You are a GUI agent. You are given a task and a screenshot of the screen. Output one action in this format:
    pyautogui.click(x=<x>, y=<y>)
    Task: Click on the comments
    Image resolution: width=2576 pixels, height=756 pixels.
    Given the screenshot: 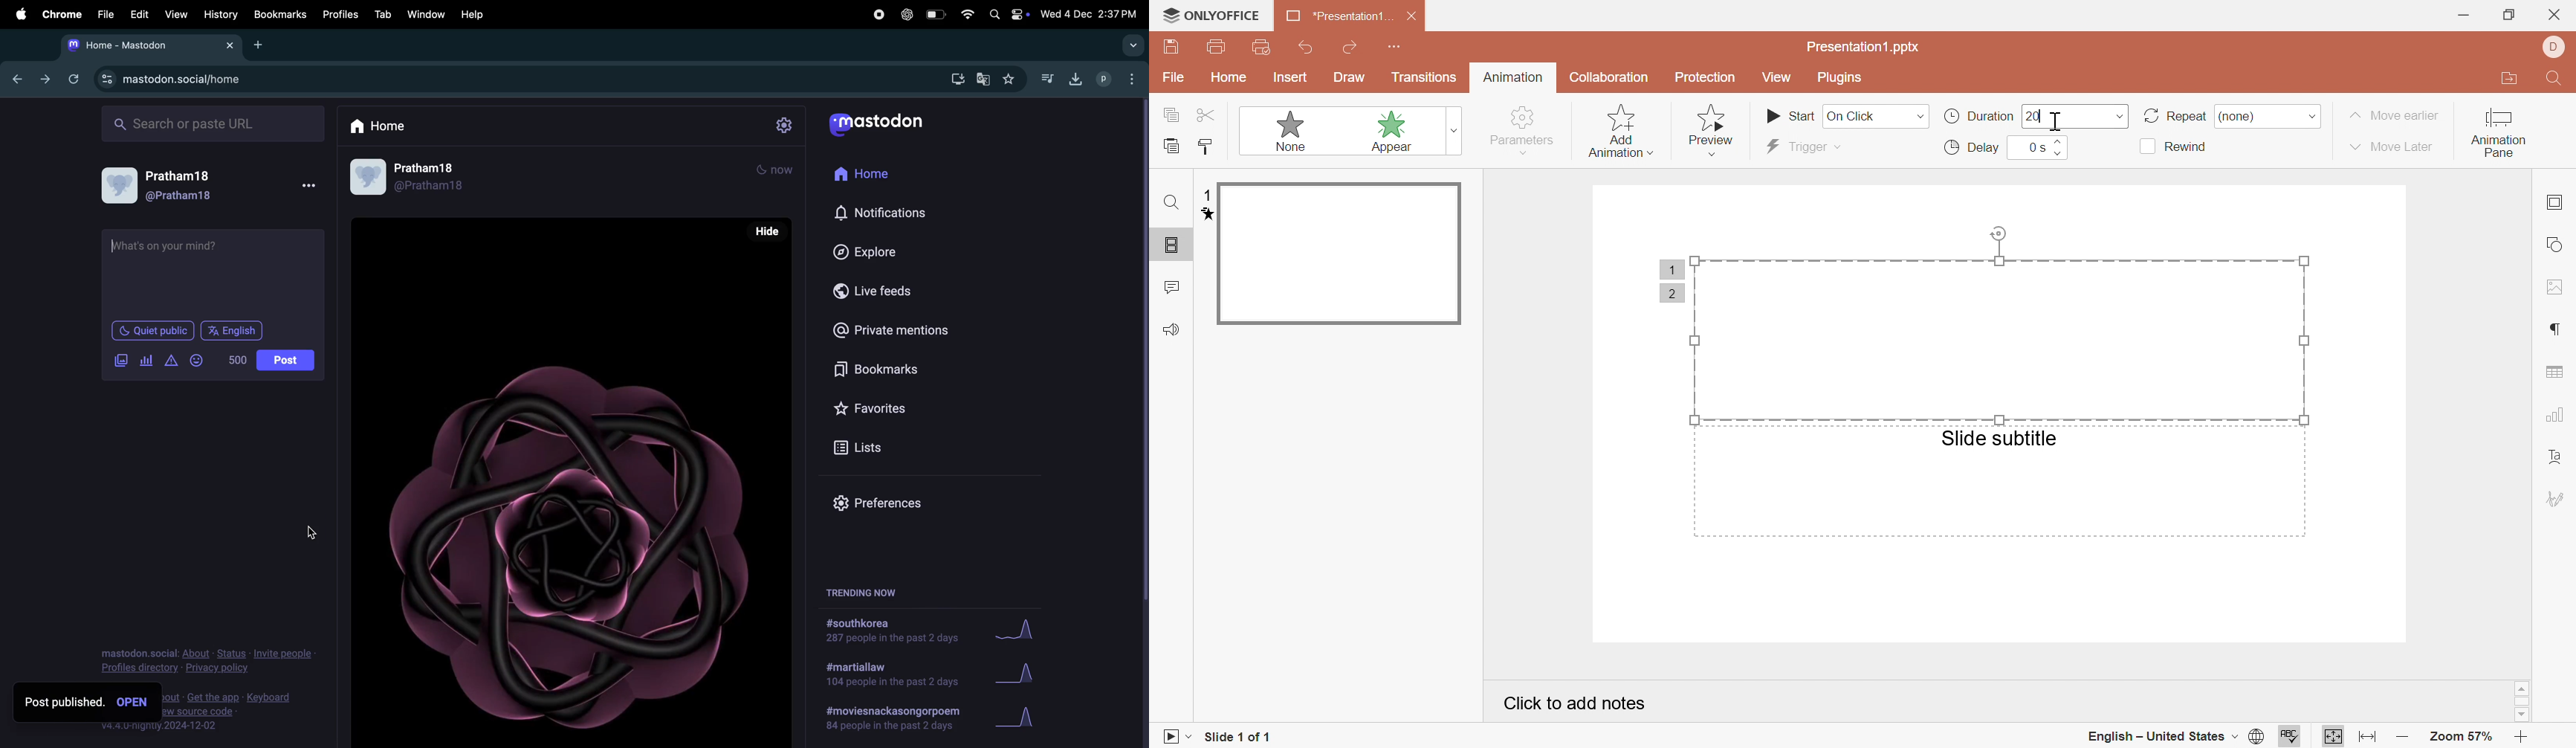 What is the action you would take?
    pyautogui.click(x=1171, y=286)
    